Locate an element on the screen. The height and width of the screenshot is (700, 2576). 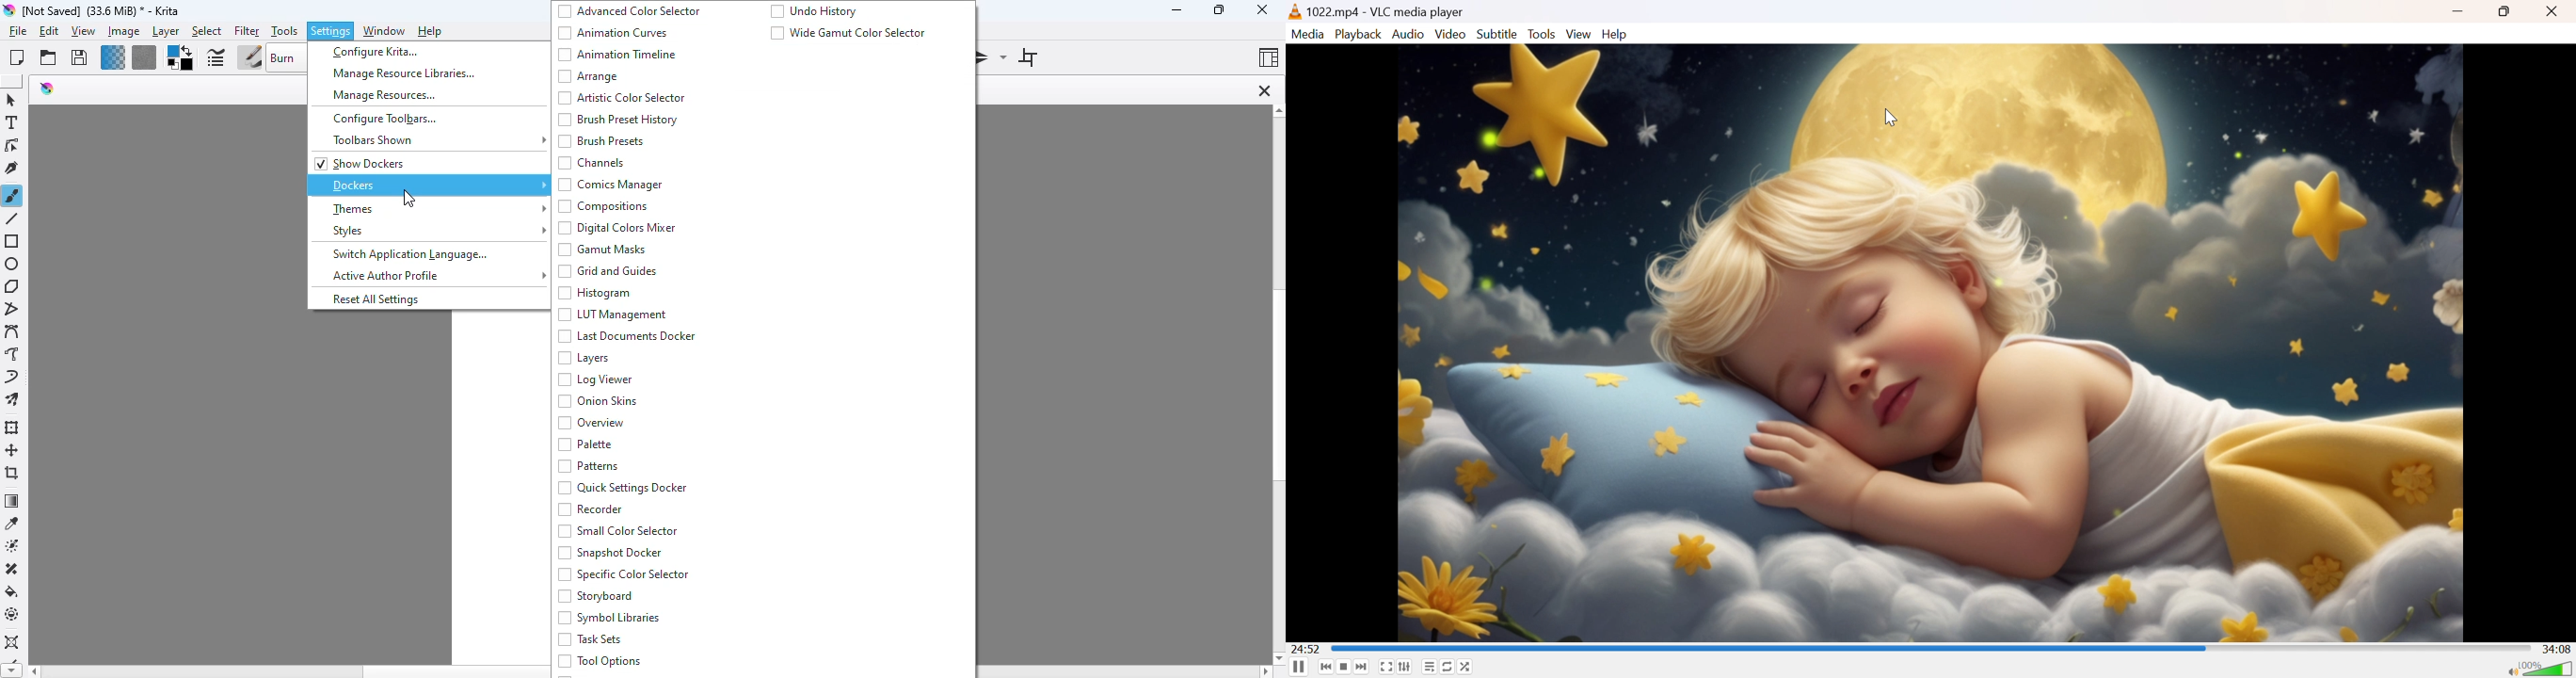
fill gradients is located at coordinates (113, 57).